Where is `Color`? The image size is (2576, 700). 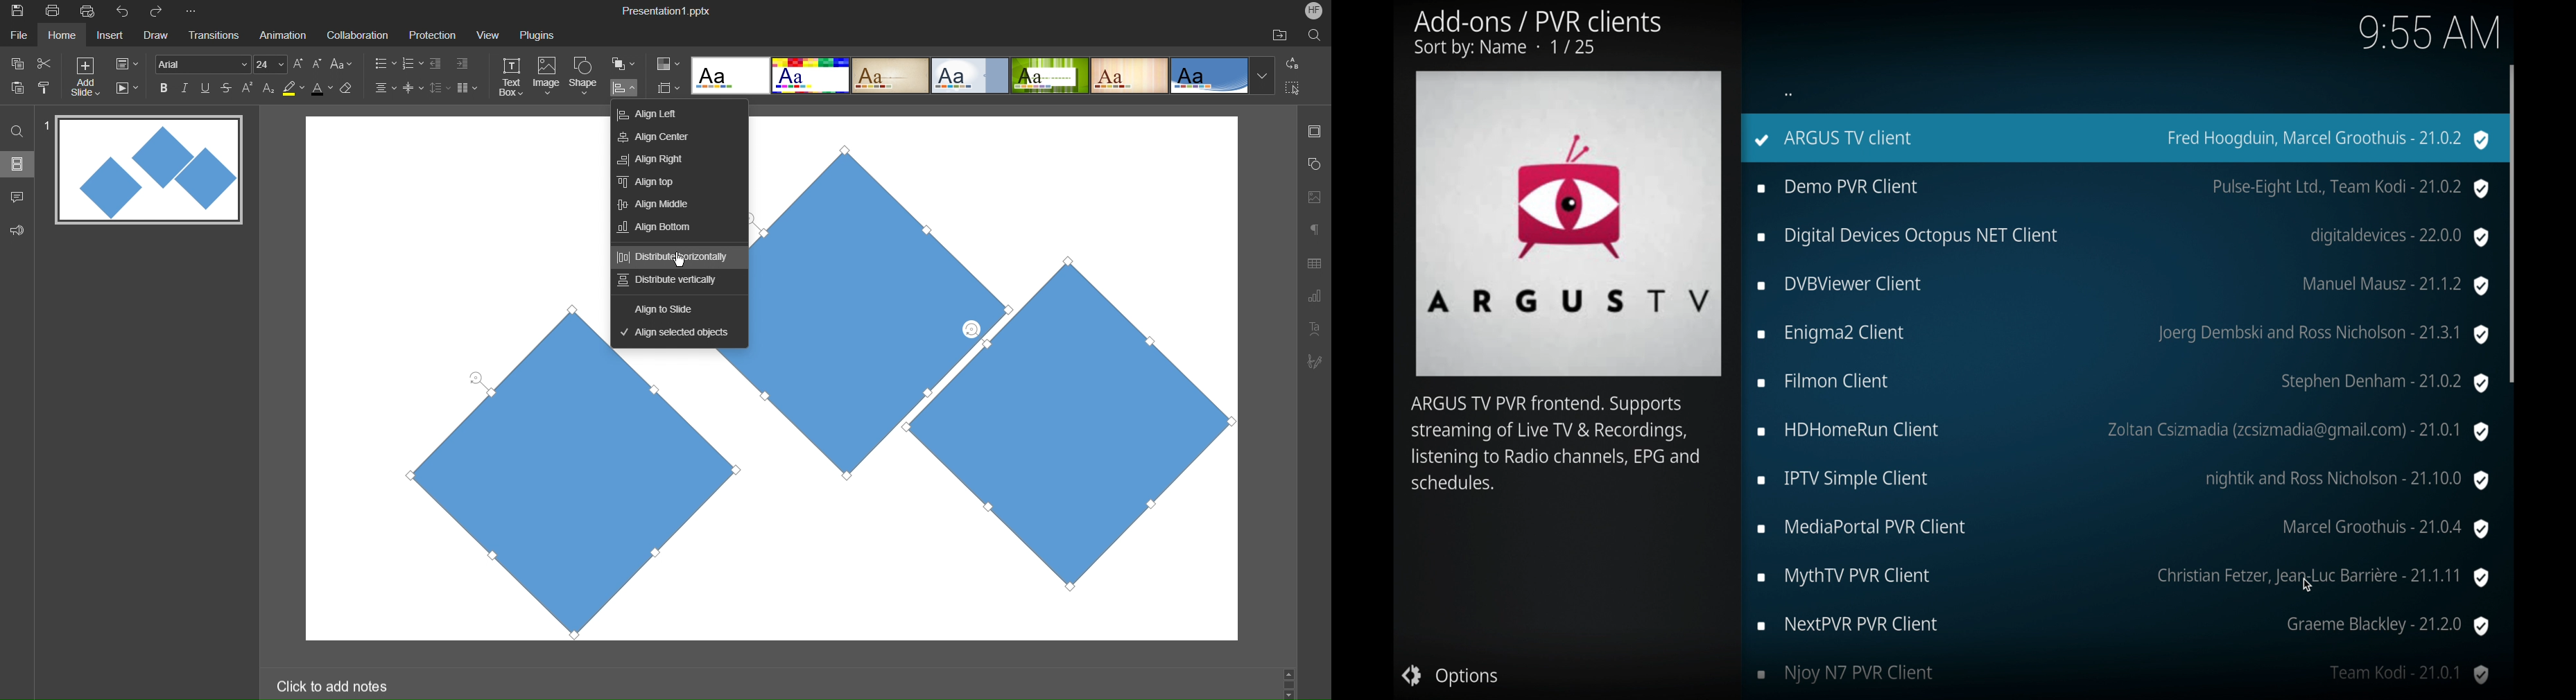
Color is located at coordinates (668, 64).